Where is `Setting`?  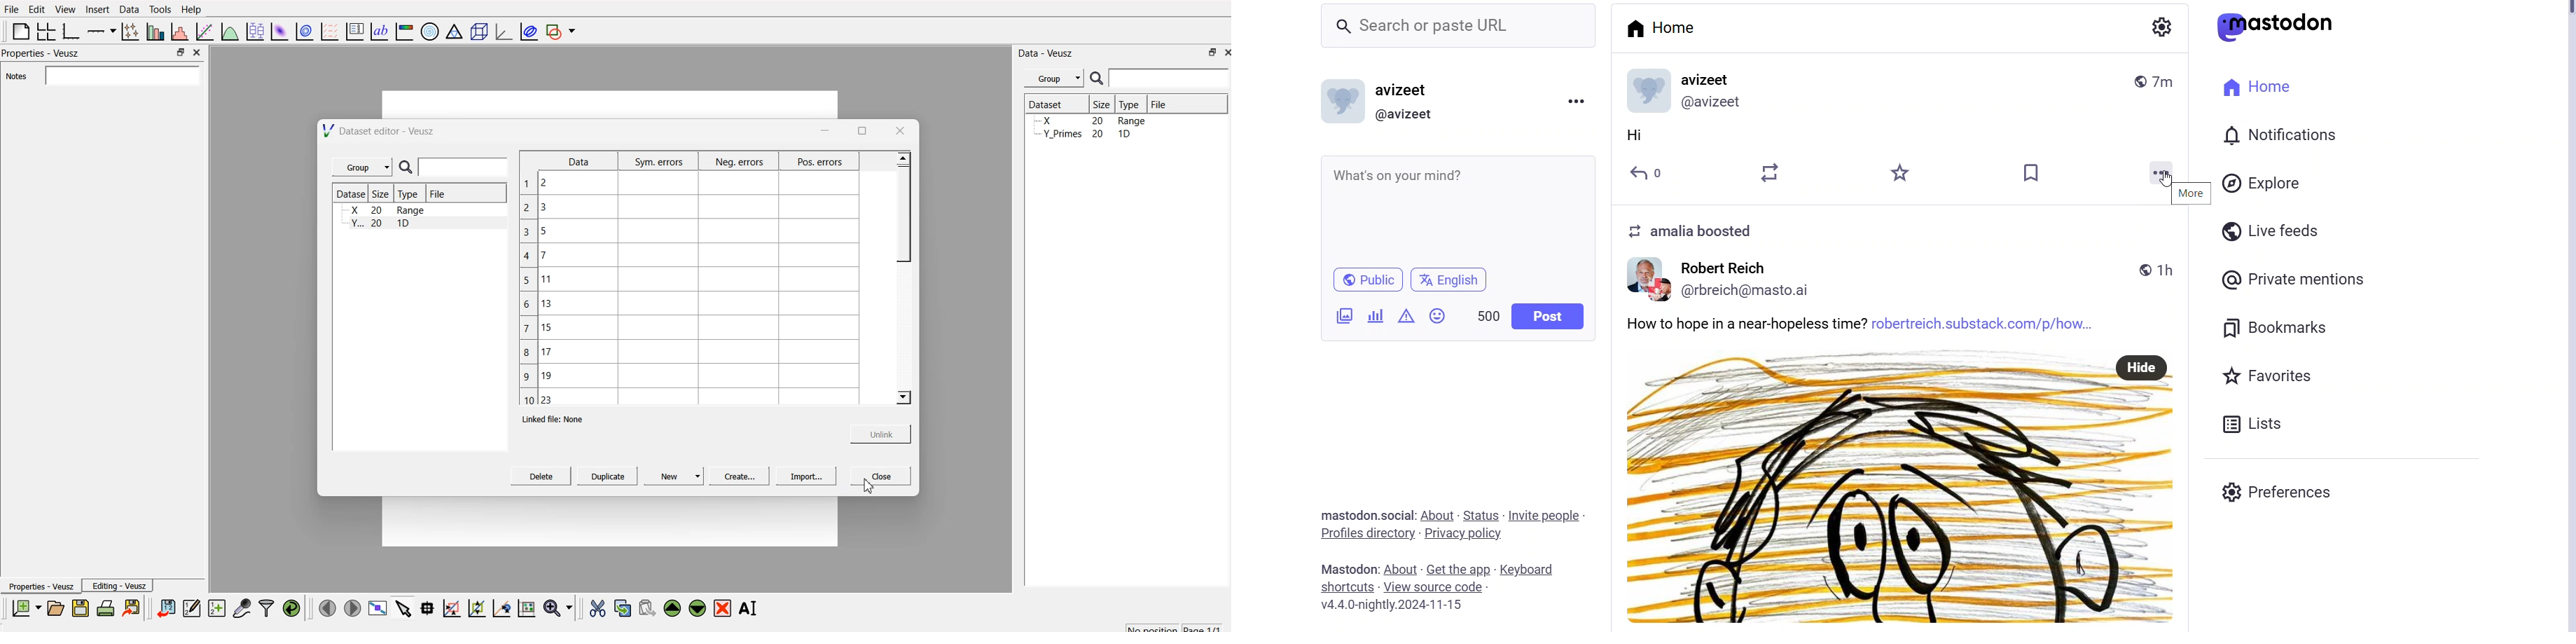
Setting is located at coordinates (2159, 26).